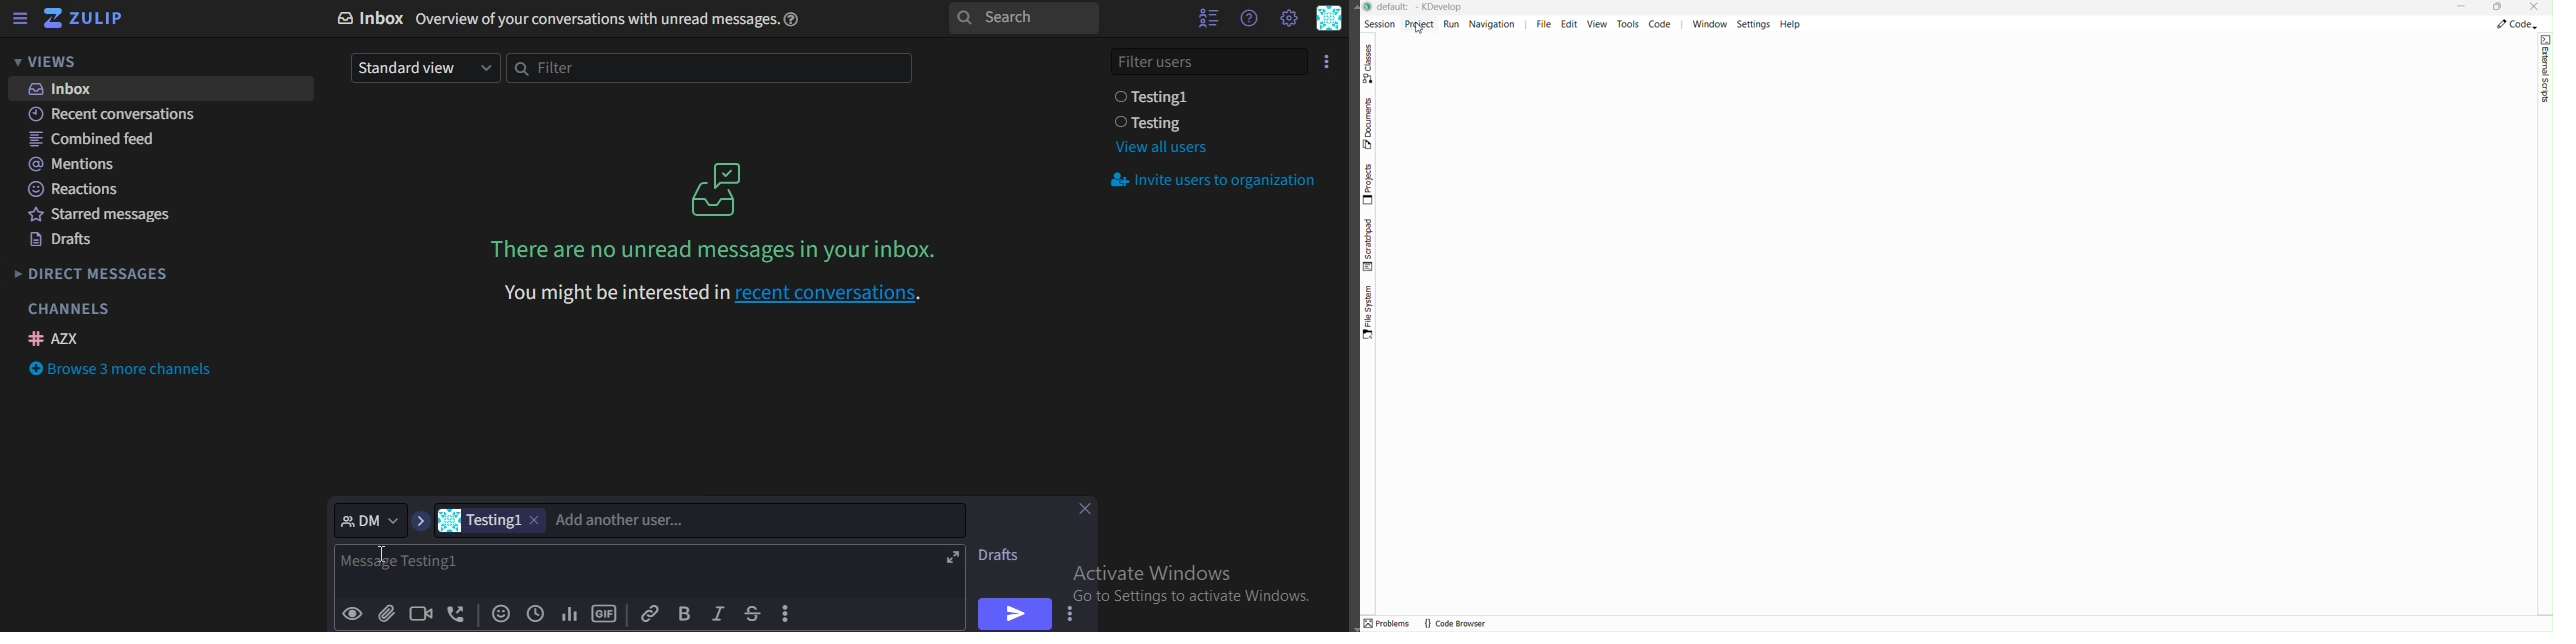  I want to click on strikethrough, so click(751, 613).